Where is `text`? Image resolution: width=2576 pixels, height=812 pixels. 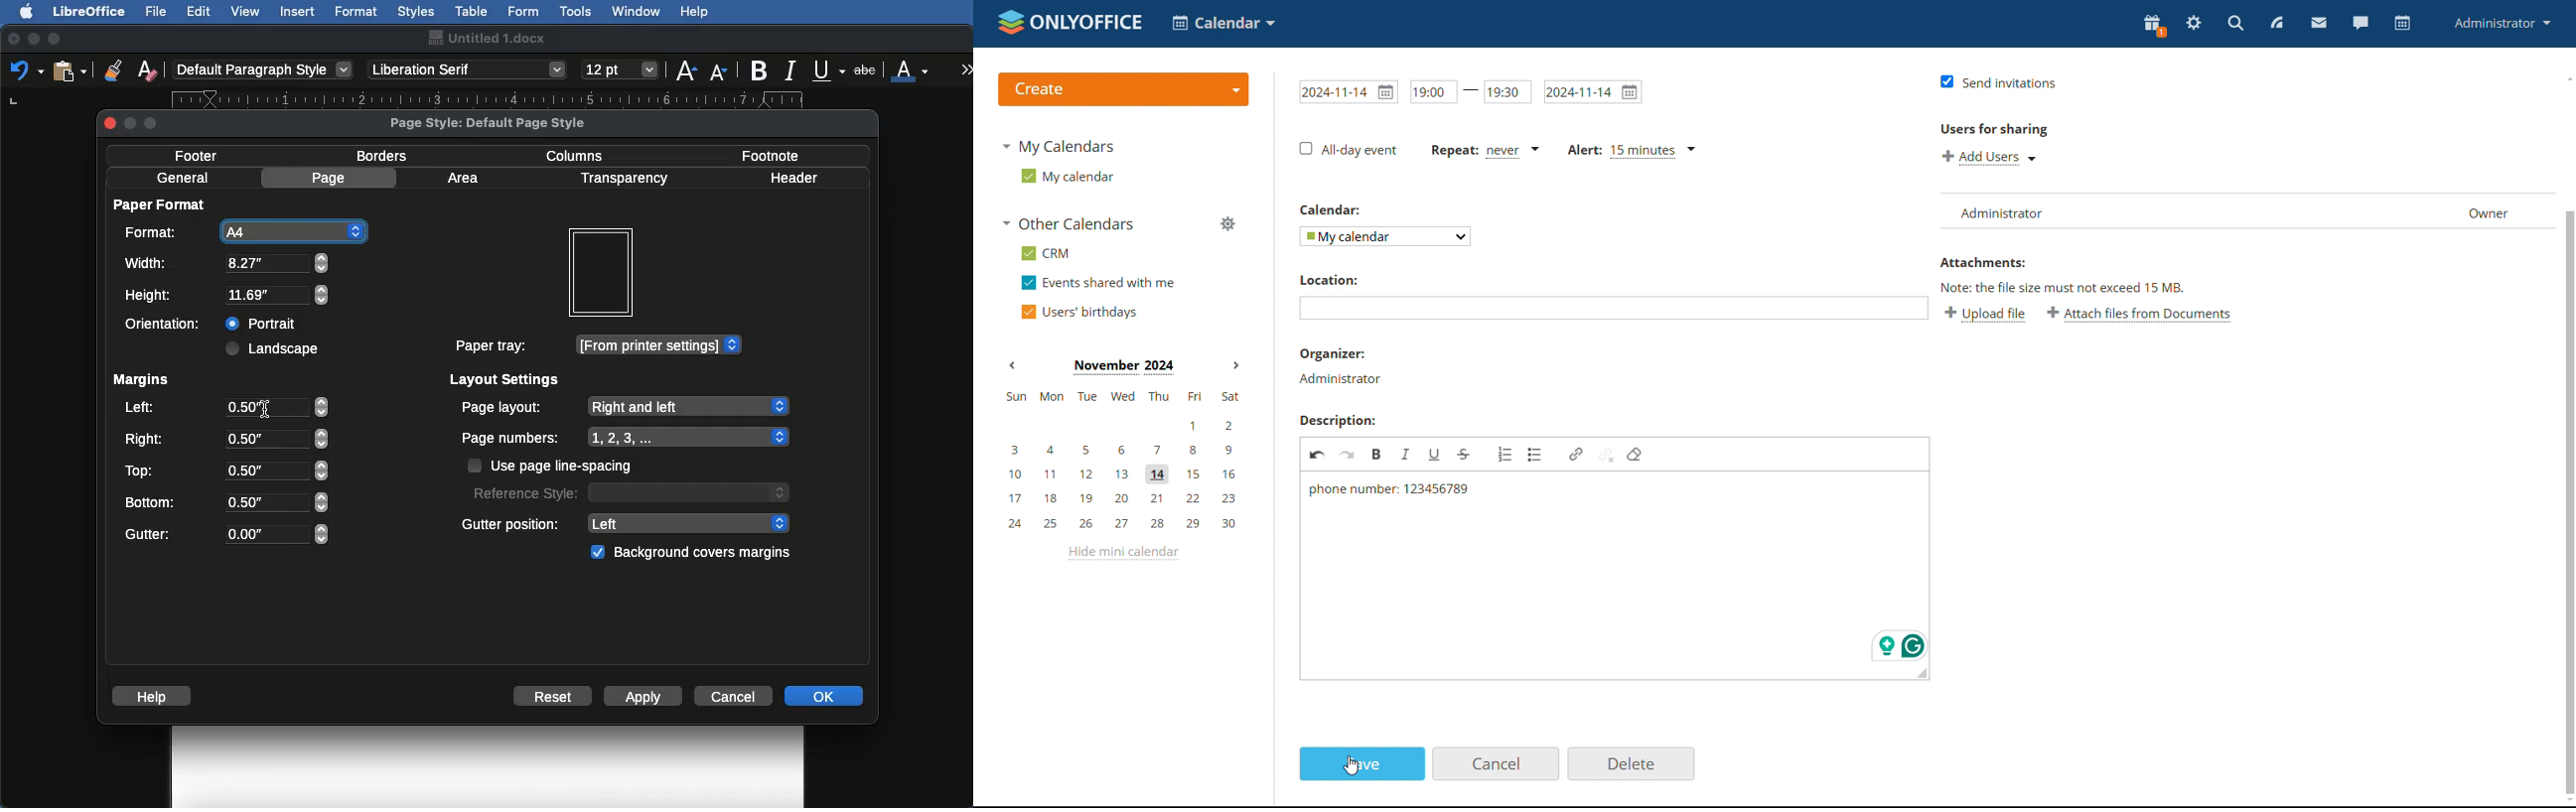 text is located at coordinates (1486, 150).